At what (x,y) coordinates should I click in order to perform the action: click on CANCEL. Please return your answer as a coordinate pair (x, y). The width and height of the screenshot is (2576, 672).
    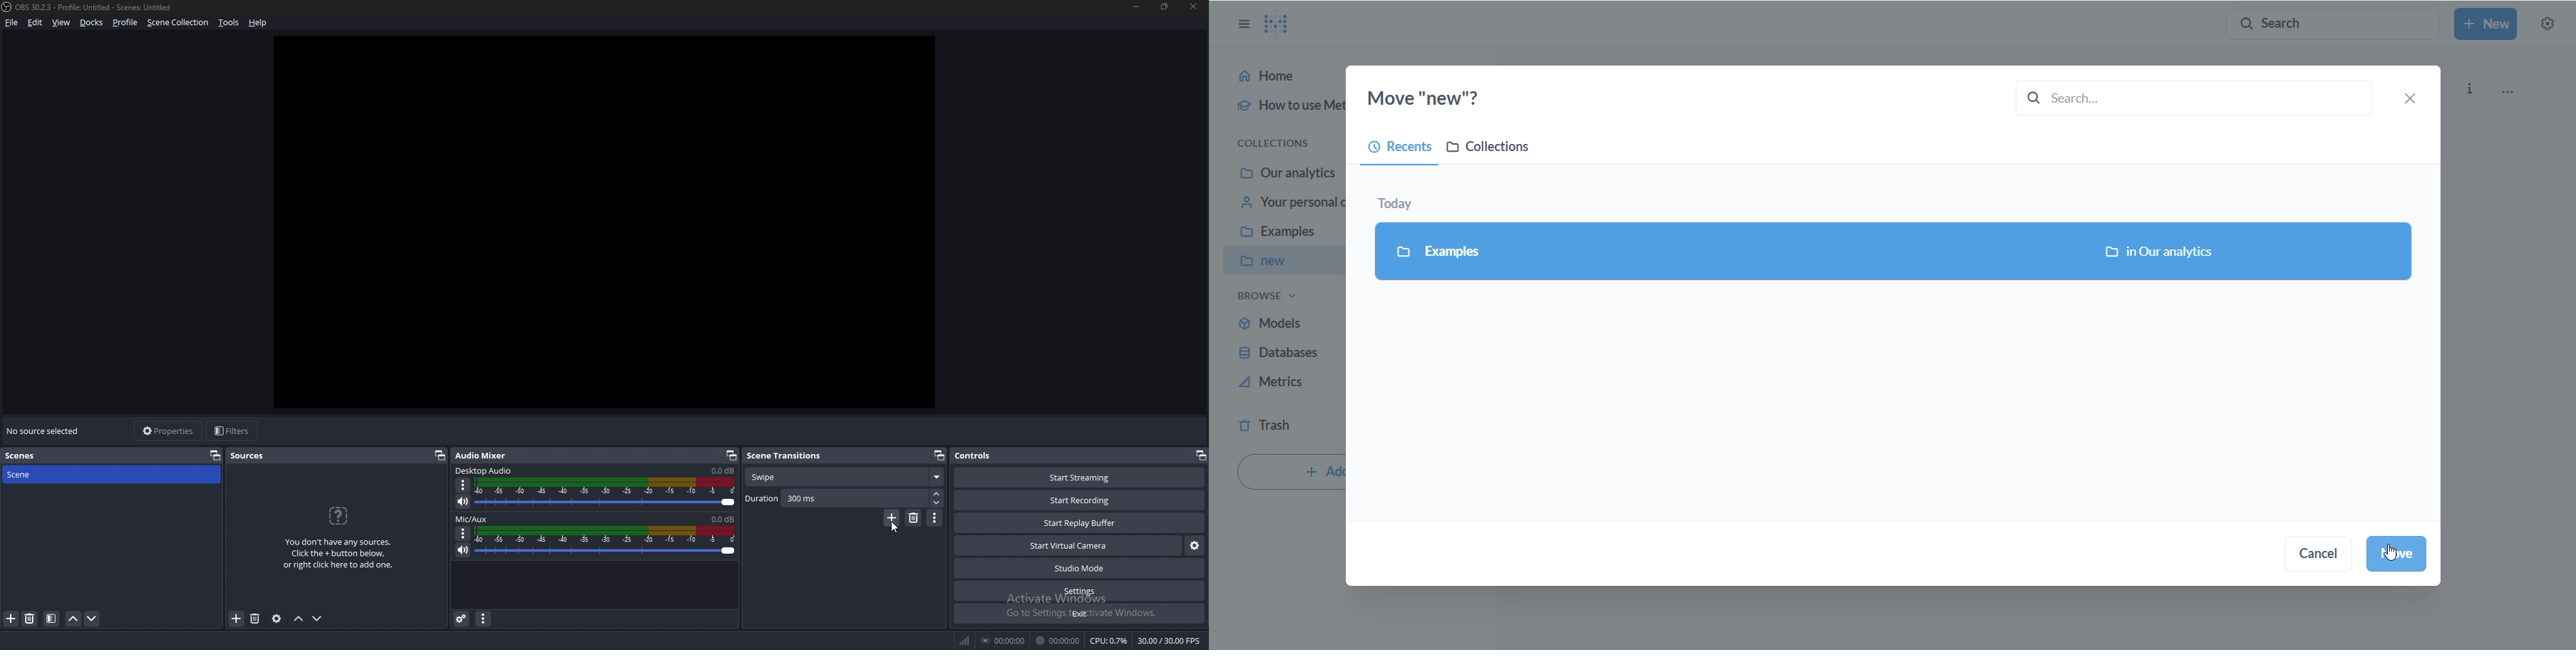
    Looking at the image, I should click on (2324, 557).